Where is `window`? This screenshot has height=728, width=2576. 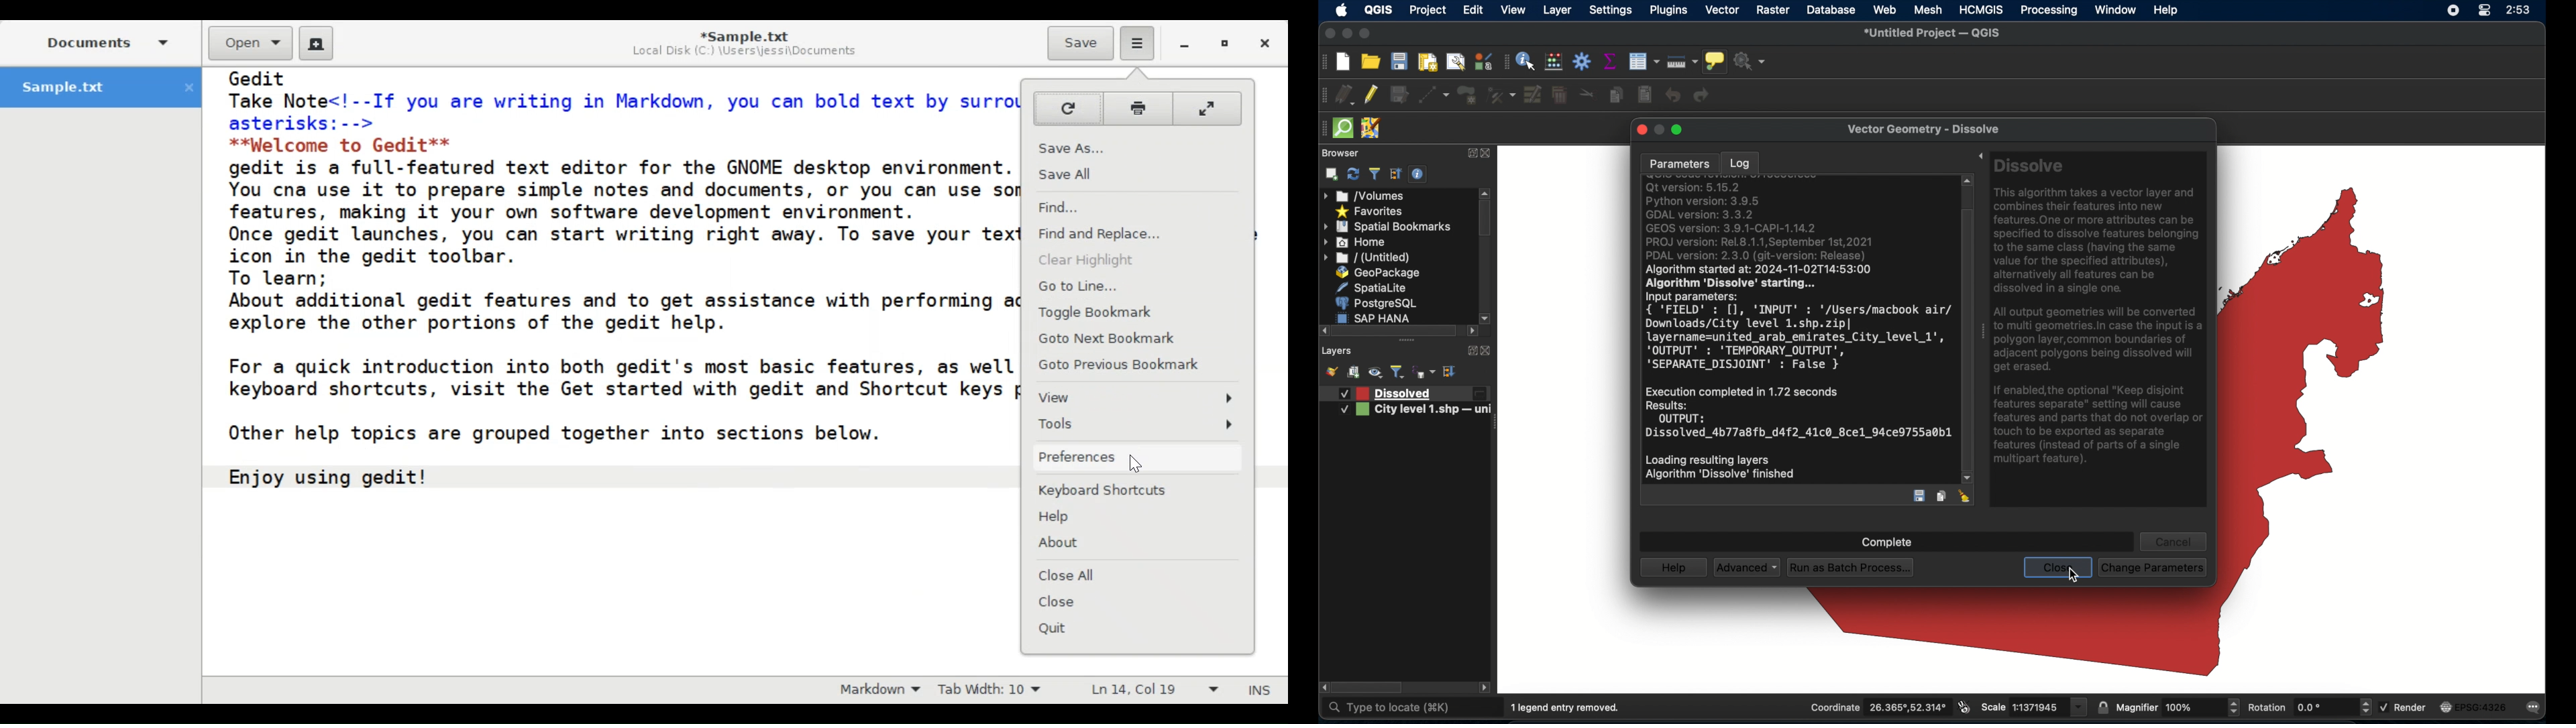 window is located at coordinates (2115, 9).